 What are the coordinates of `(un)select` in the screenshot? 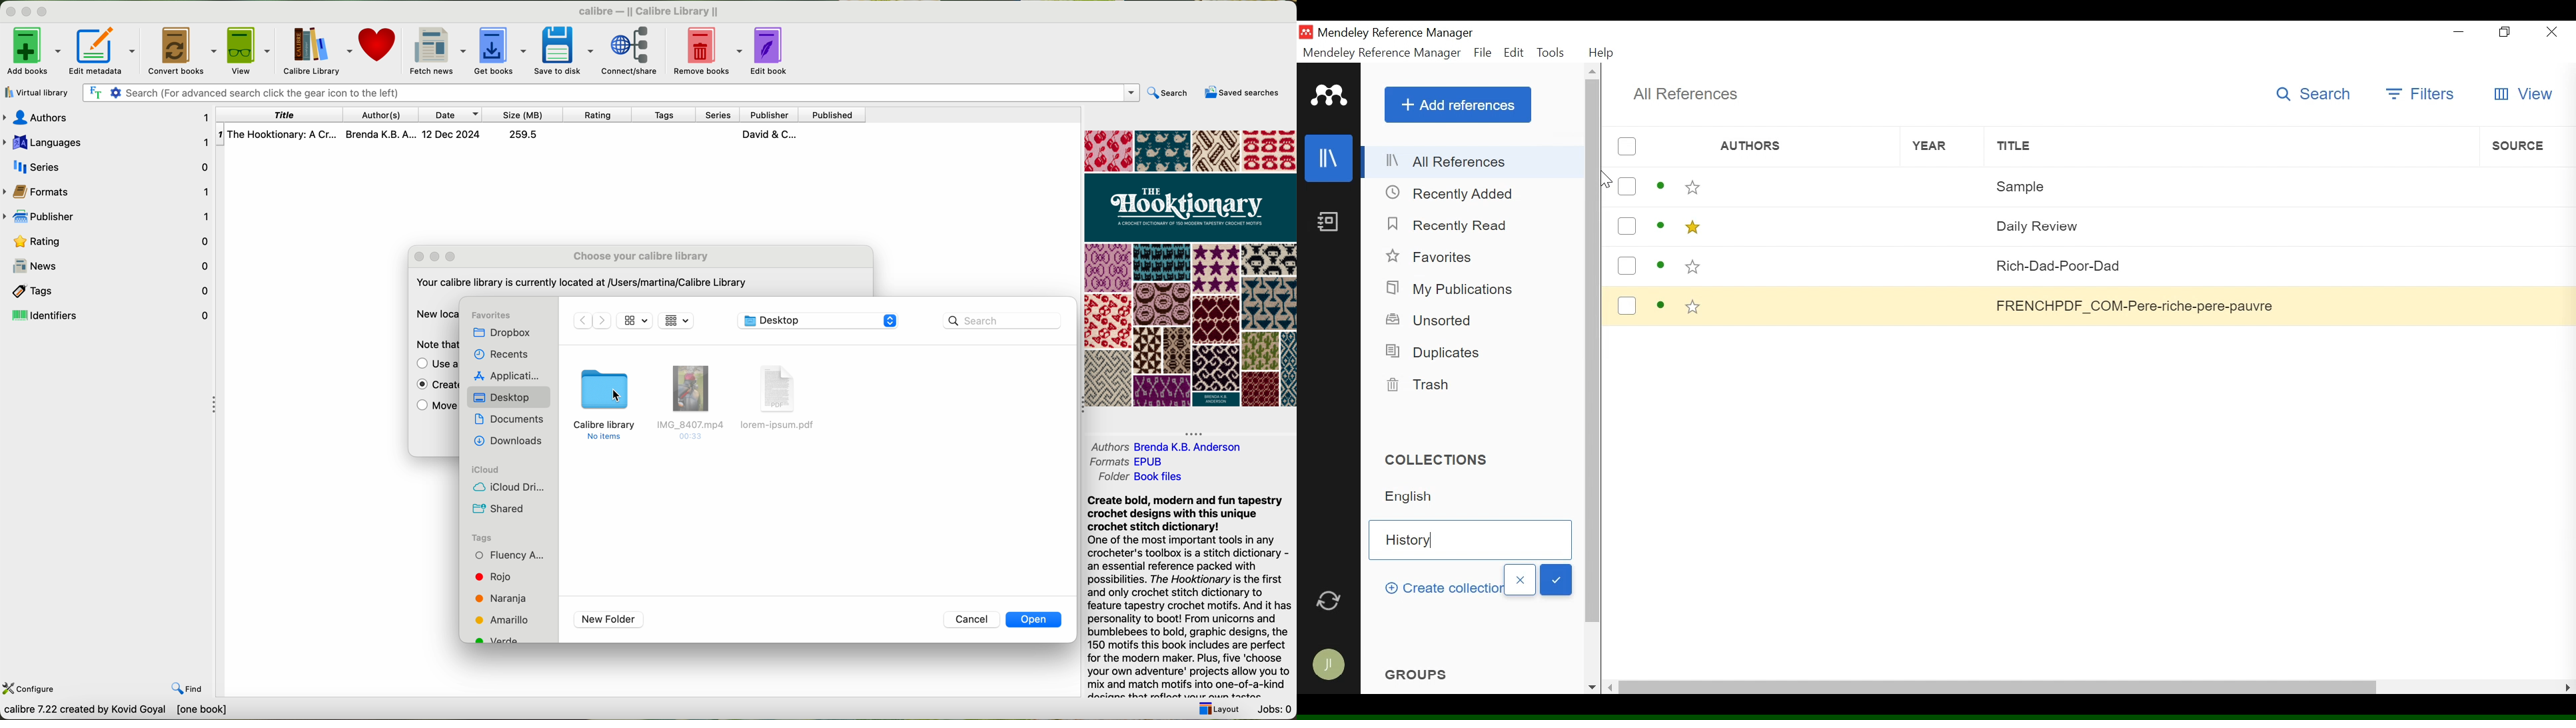 It's located at (1626, 308).